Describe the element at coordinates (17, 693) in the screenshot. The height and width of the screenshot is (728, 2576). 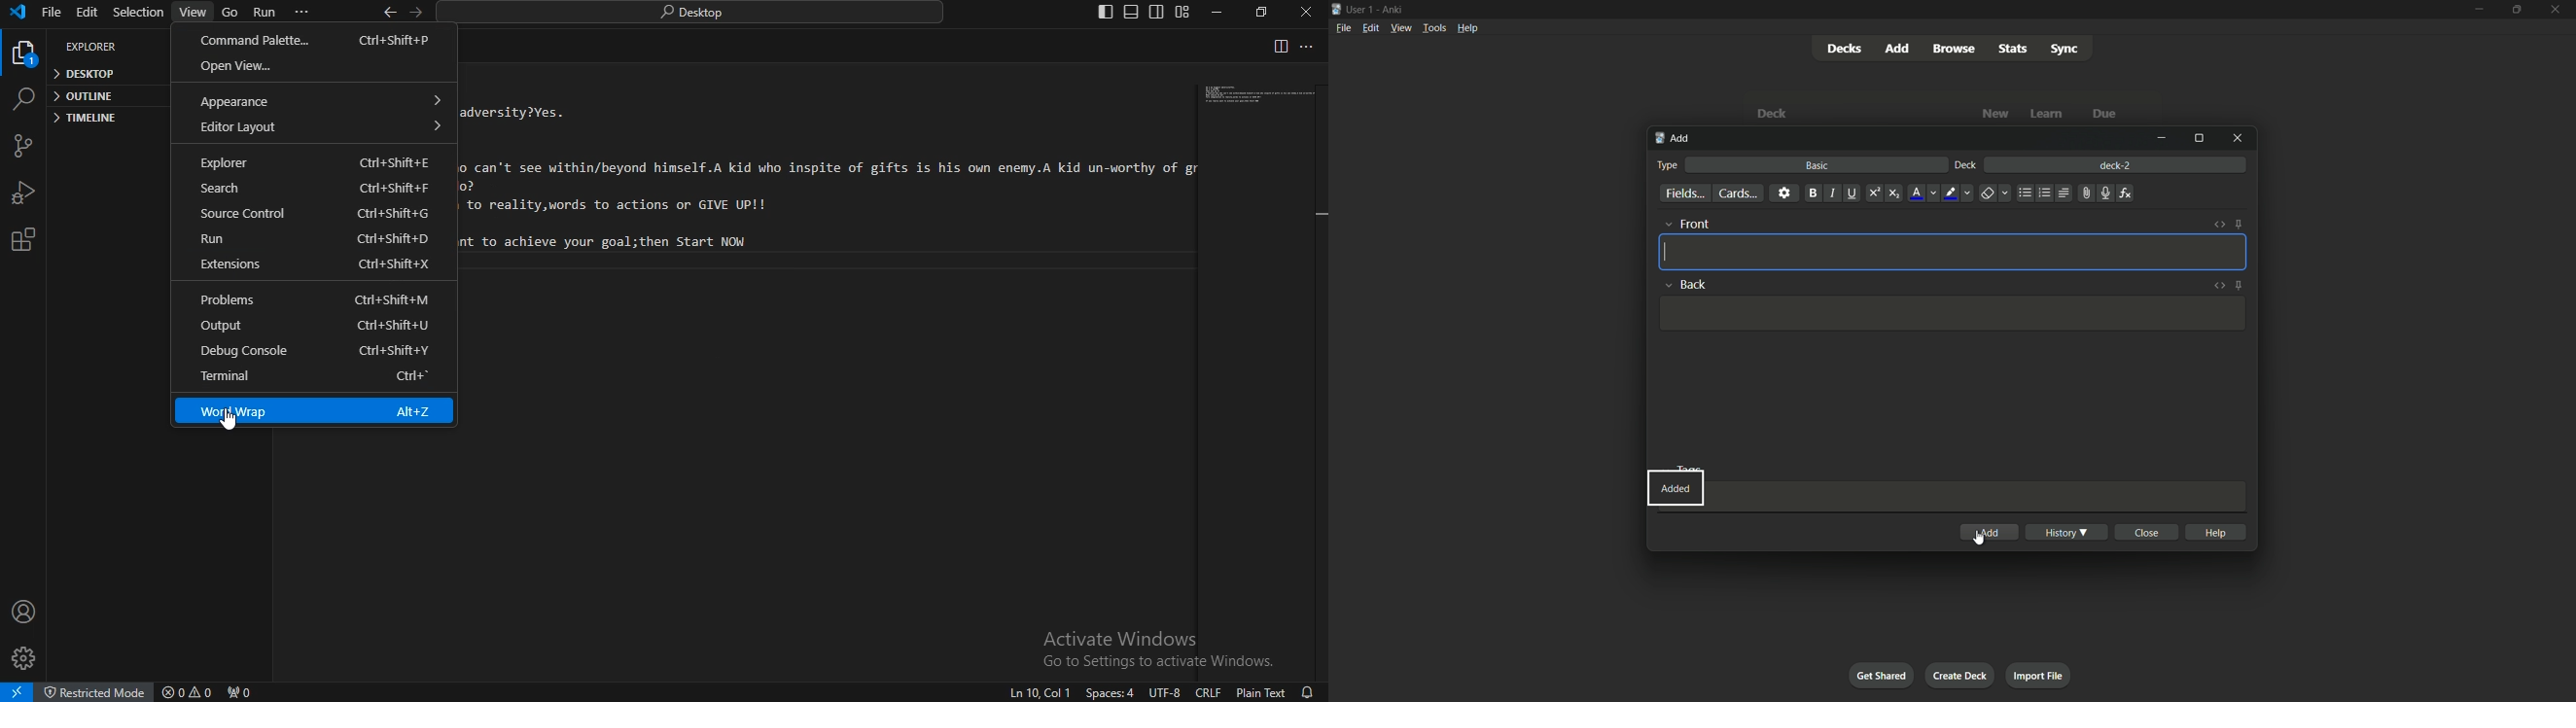
I see `open a remote window` at that location.